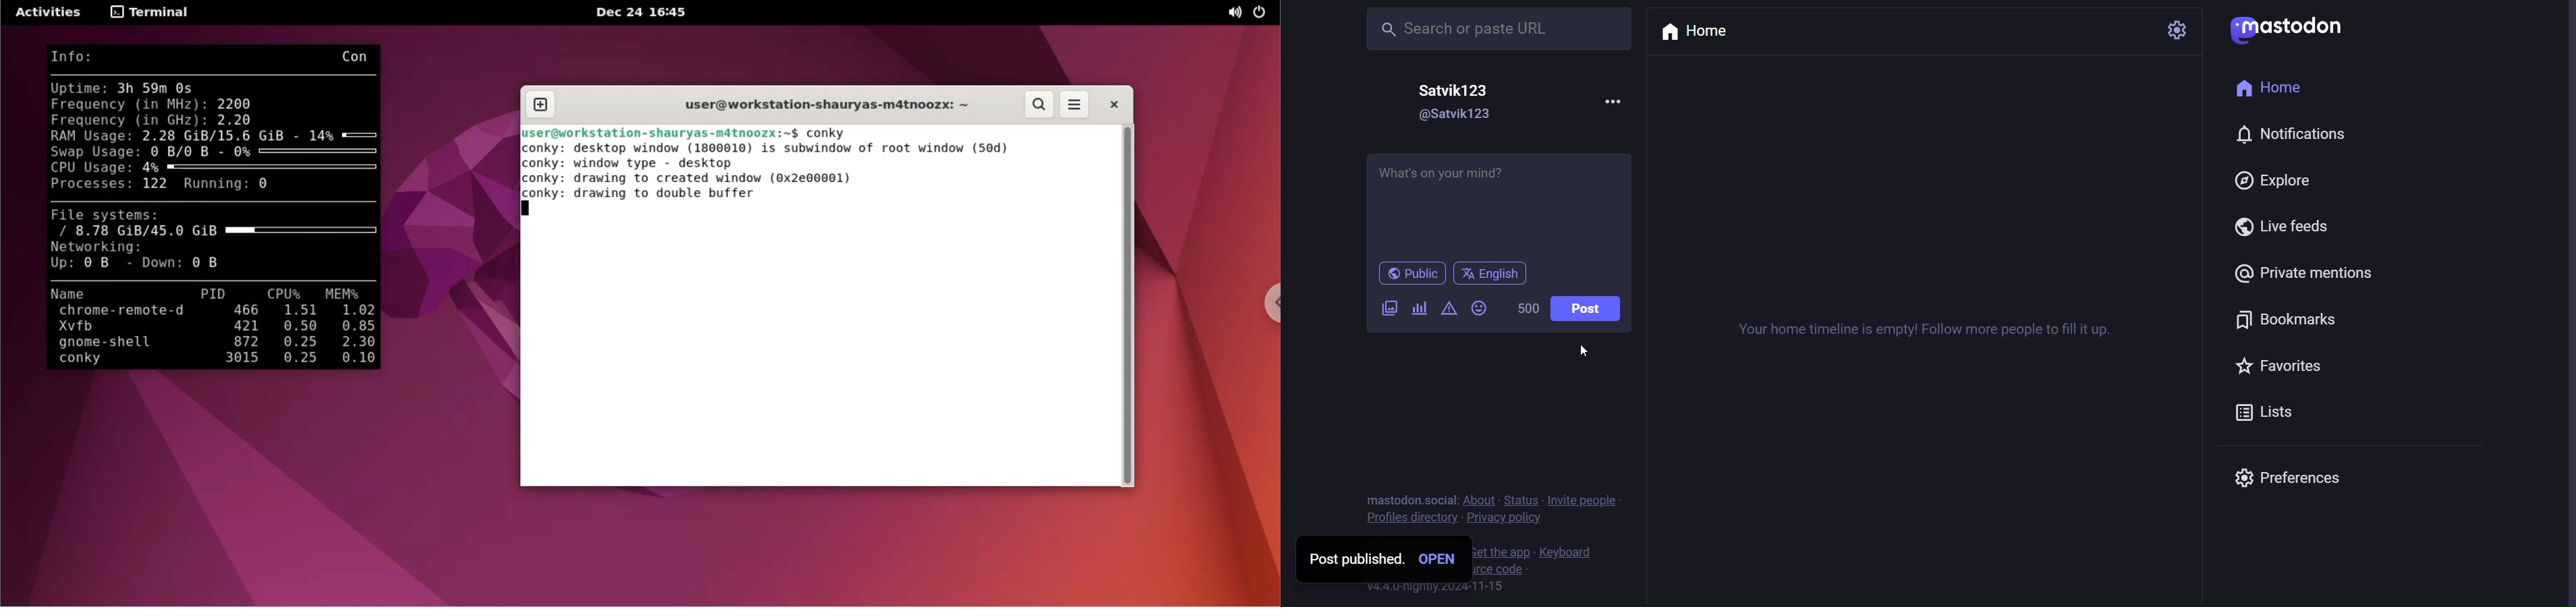  What do you see at coordinates (2274, 180) in the screenshot?
I see `explore` at bounding box center [2274, 180].